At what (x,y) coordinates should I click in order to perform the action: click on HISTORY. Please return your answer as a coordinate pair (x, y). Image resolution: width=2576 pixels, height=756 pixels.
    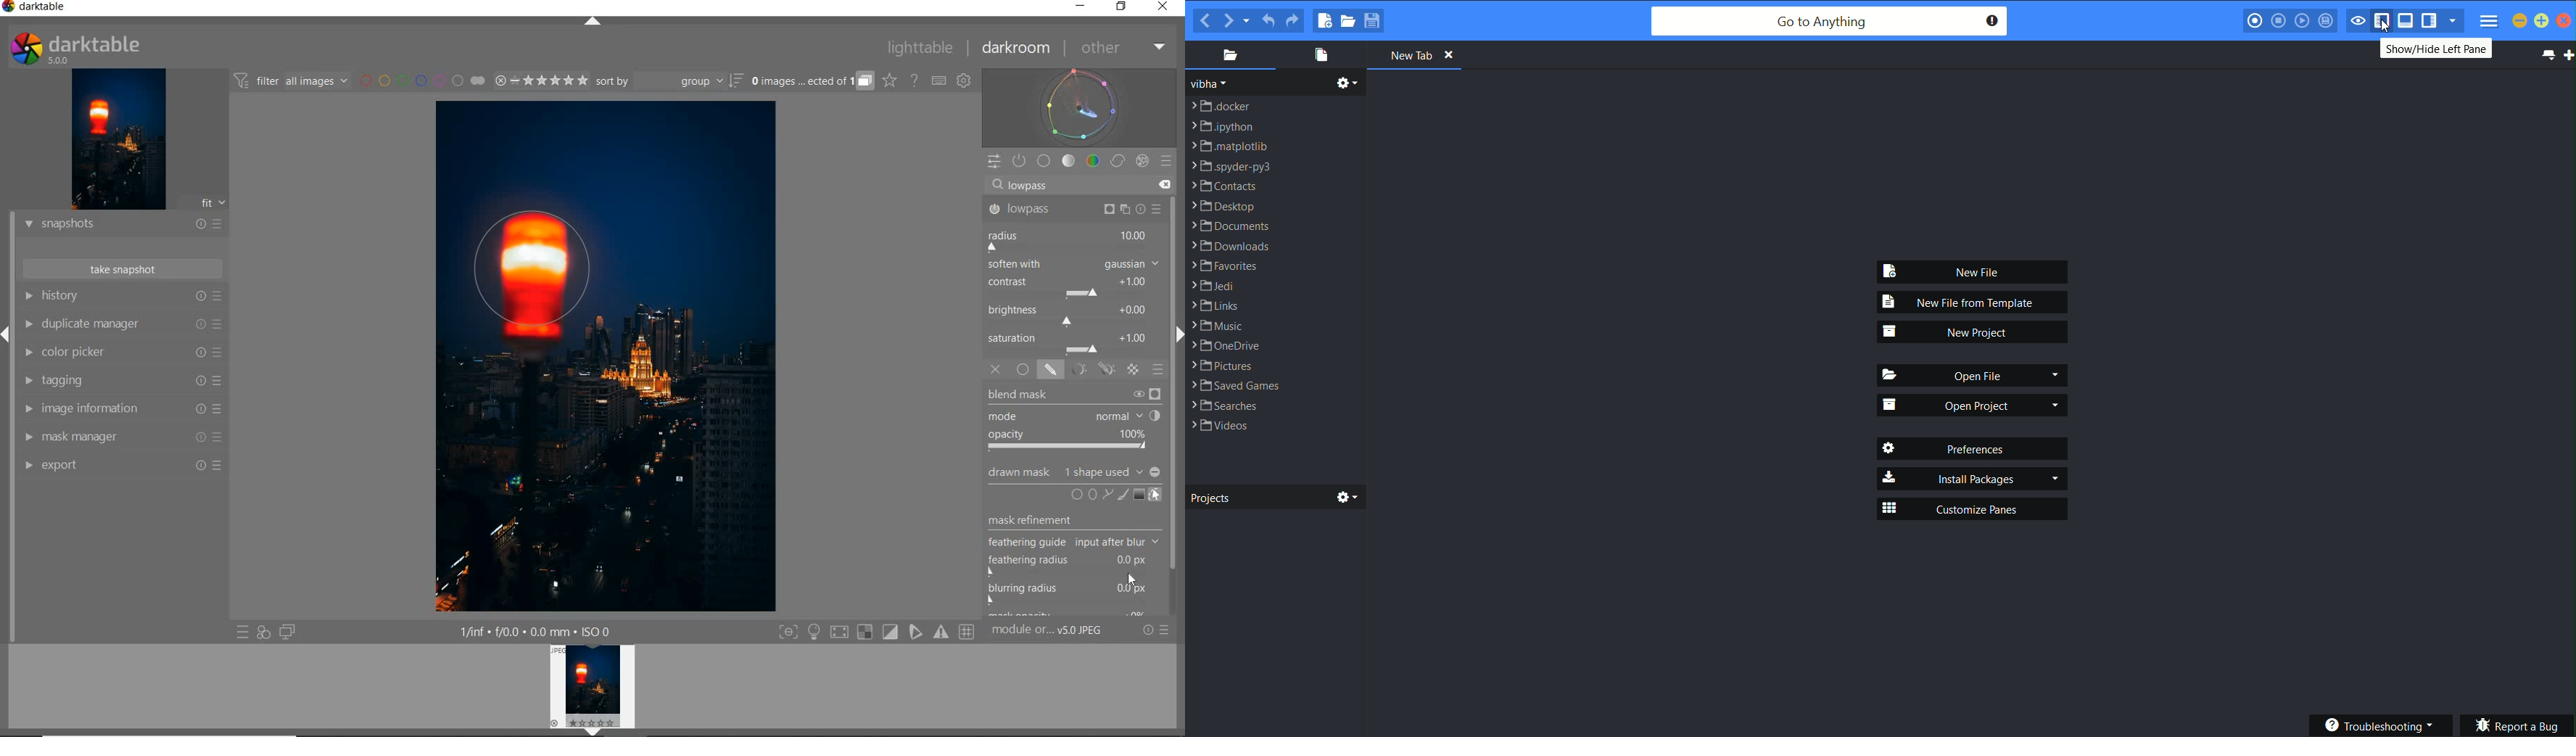
    Looking at the image, I should click on (121, 297).